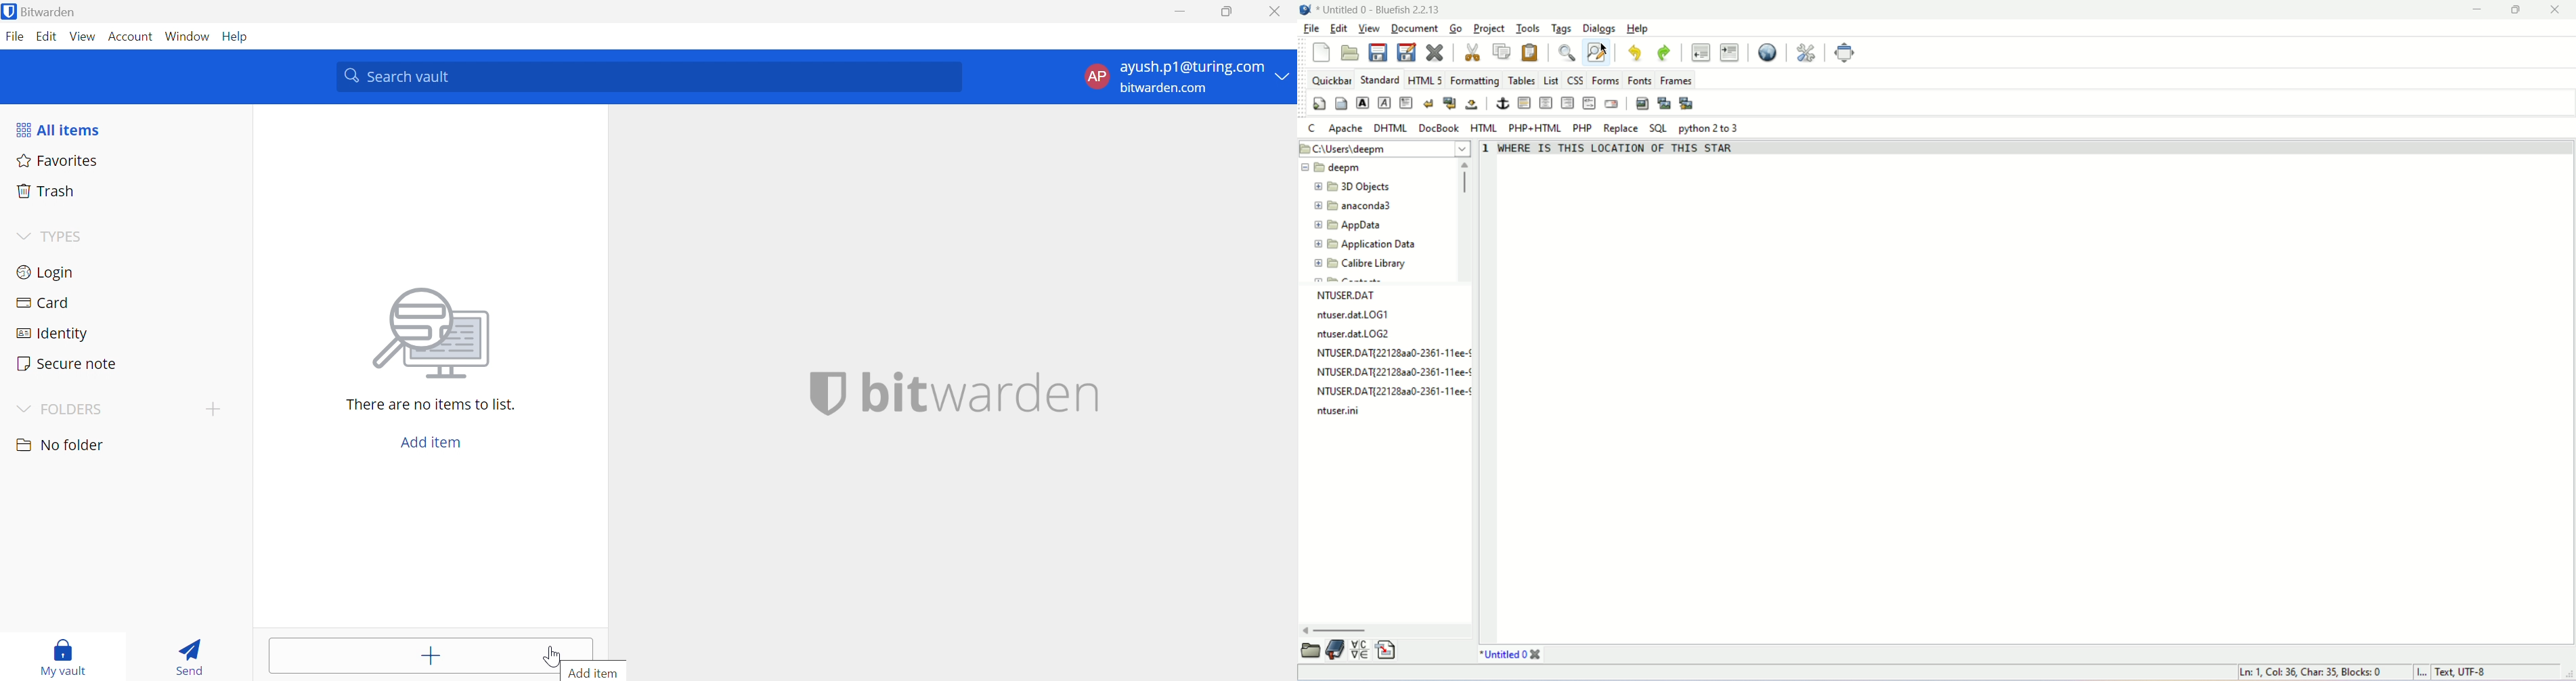 This screenshot has width=2576, height=700. Describe the element at coordinates (430, 405) in the screenshot. I see `There are no items to list` at that location.